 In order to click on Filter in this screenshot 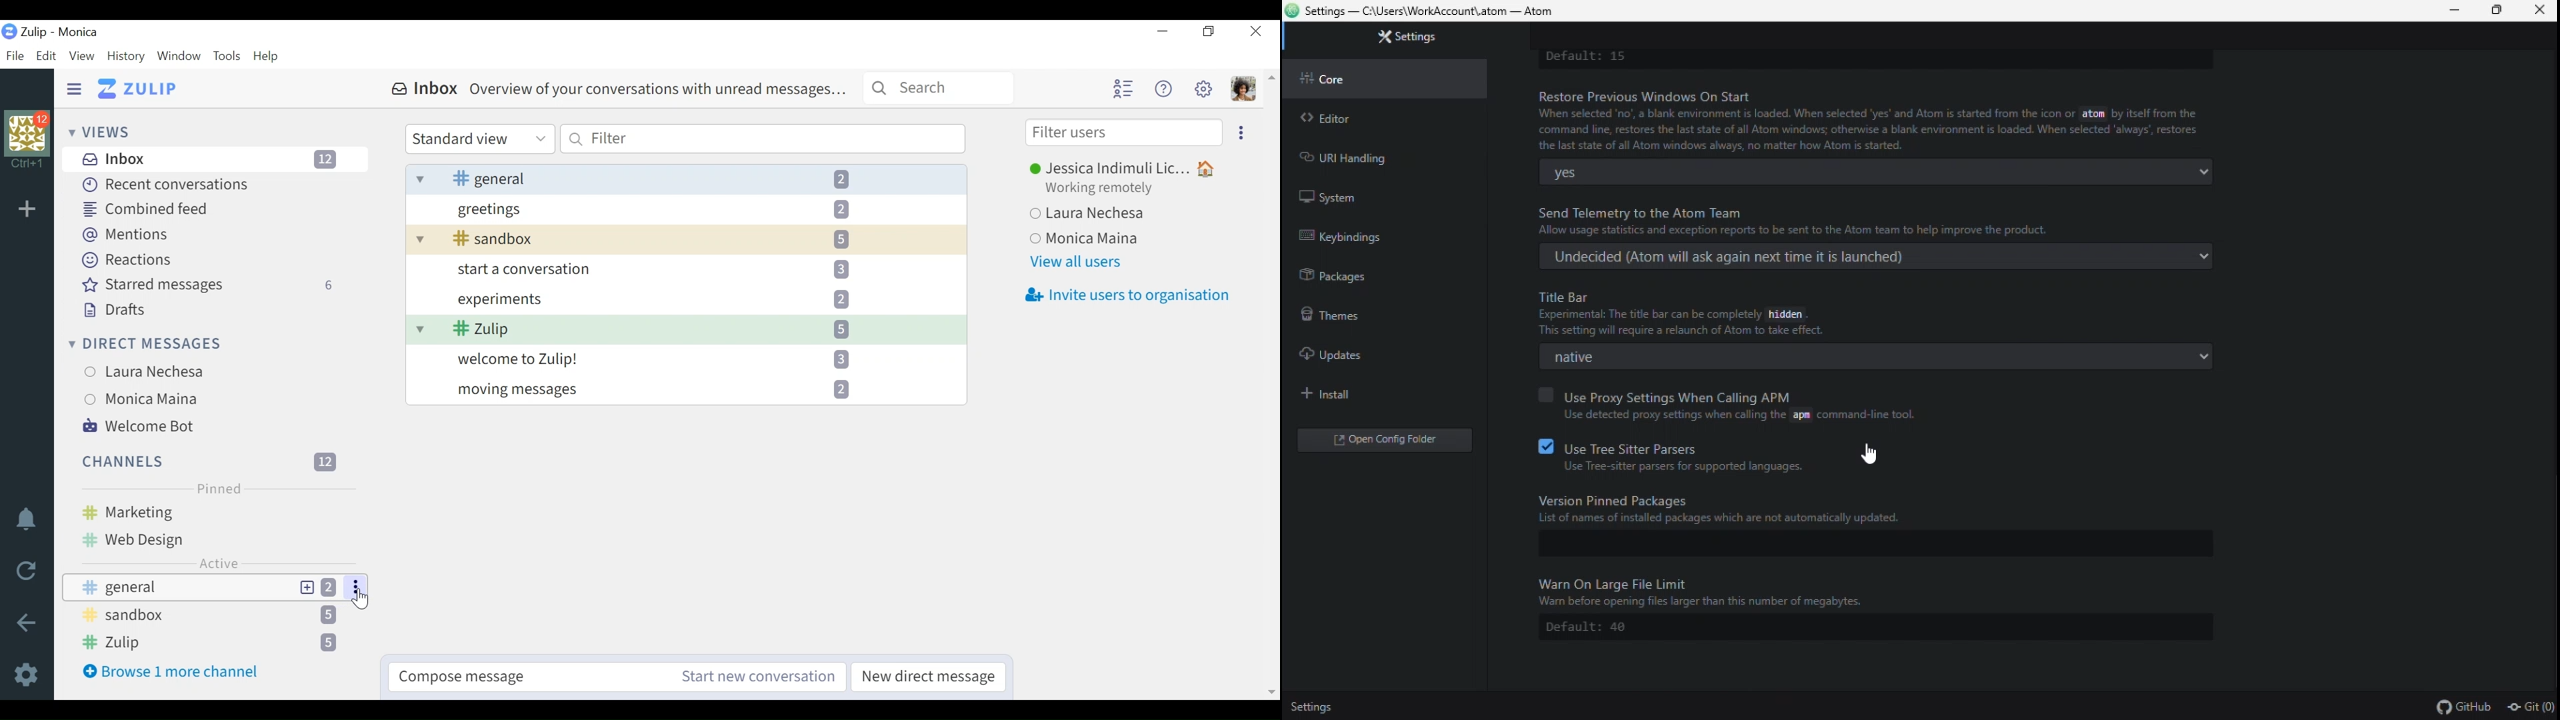, I will do `click(762, 138)`.